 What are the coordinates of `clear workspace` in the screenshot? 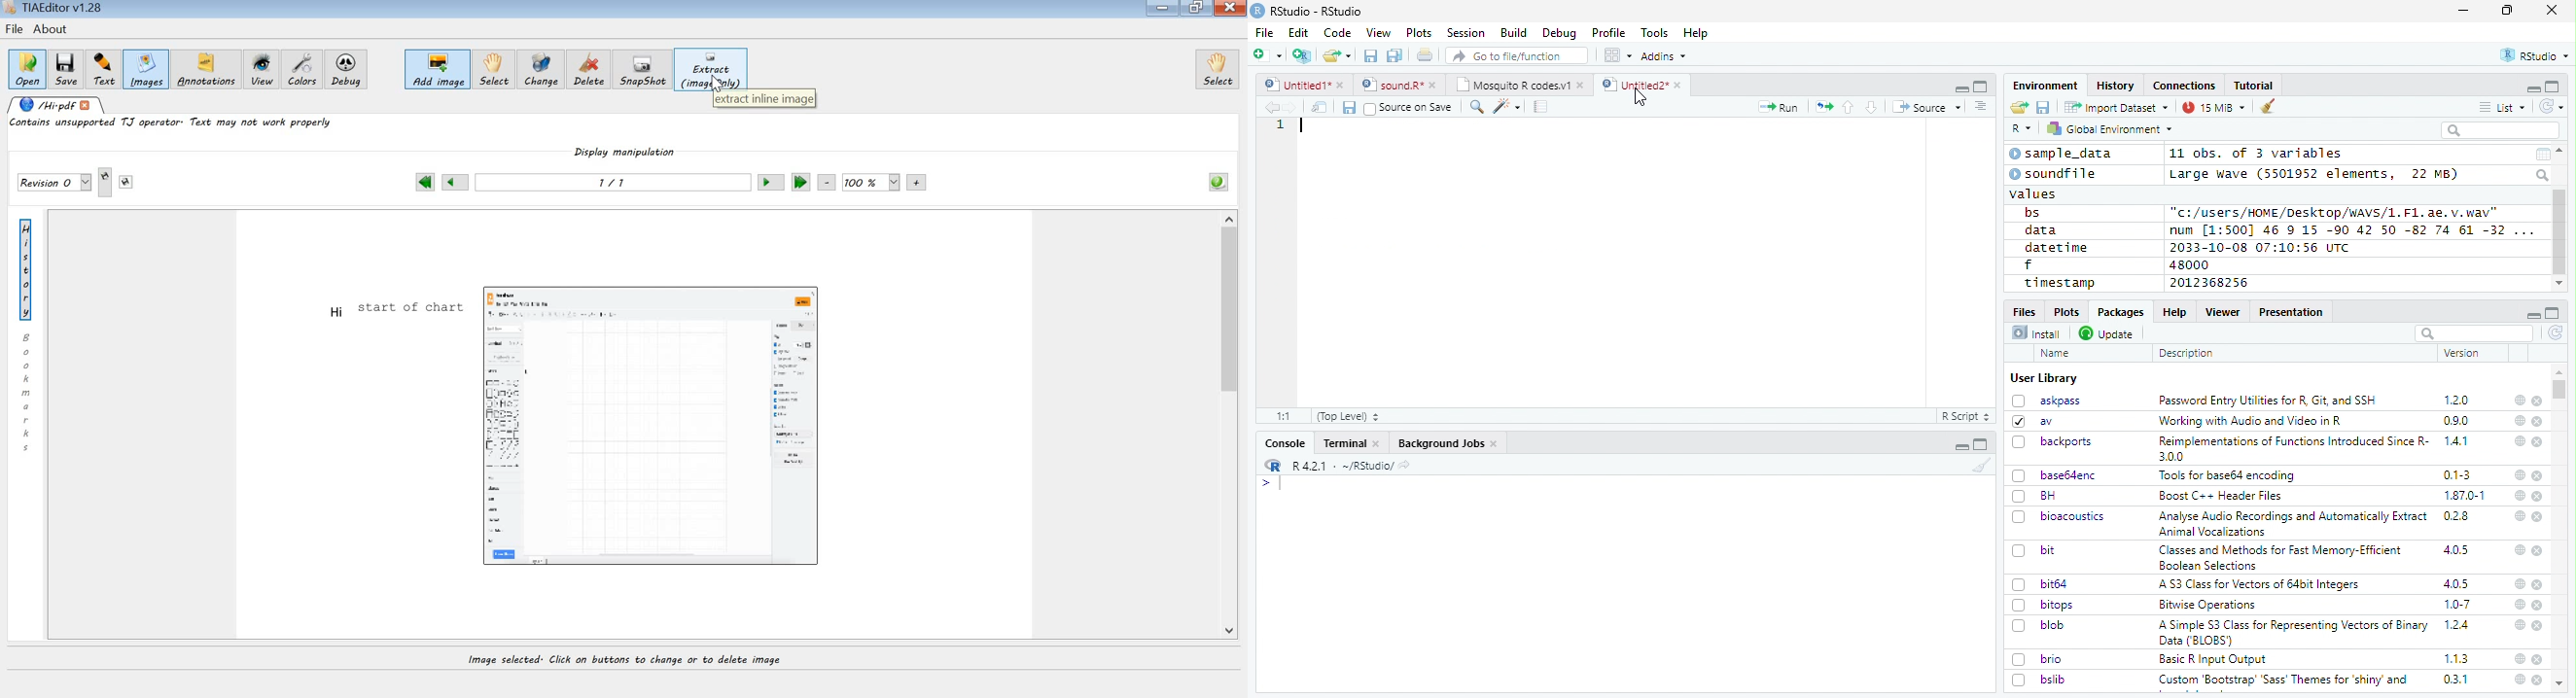 It's located at (1978, 465).